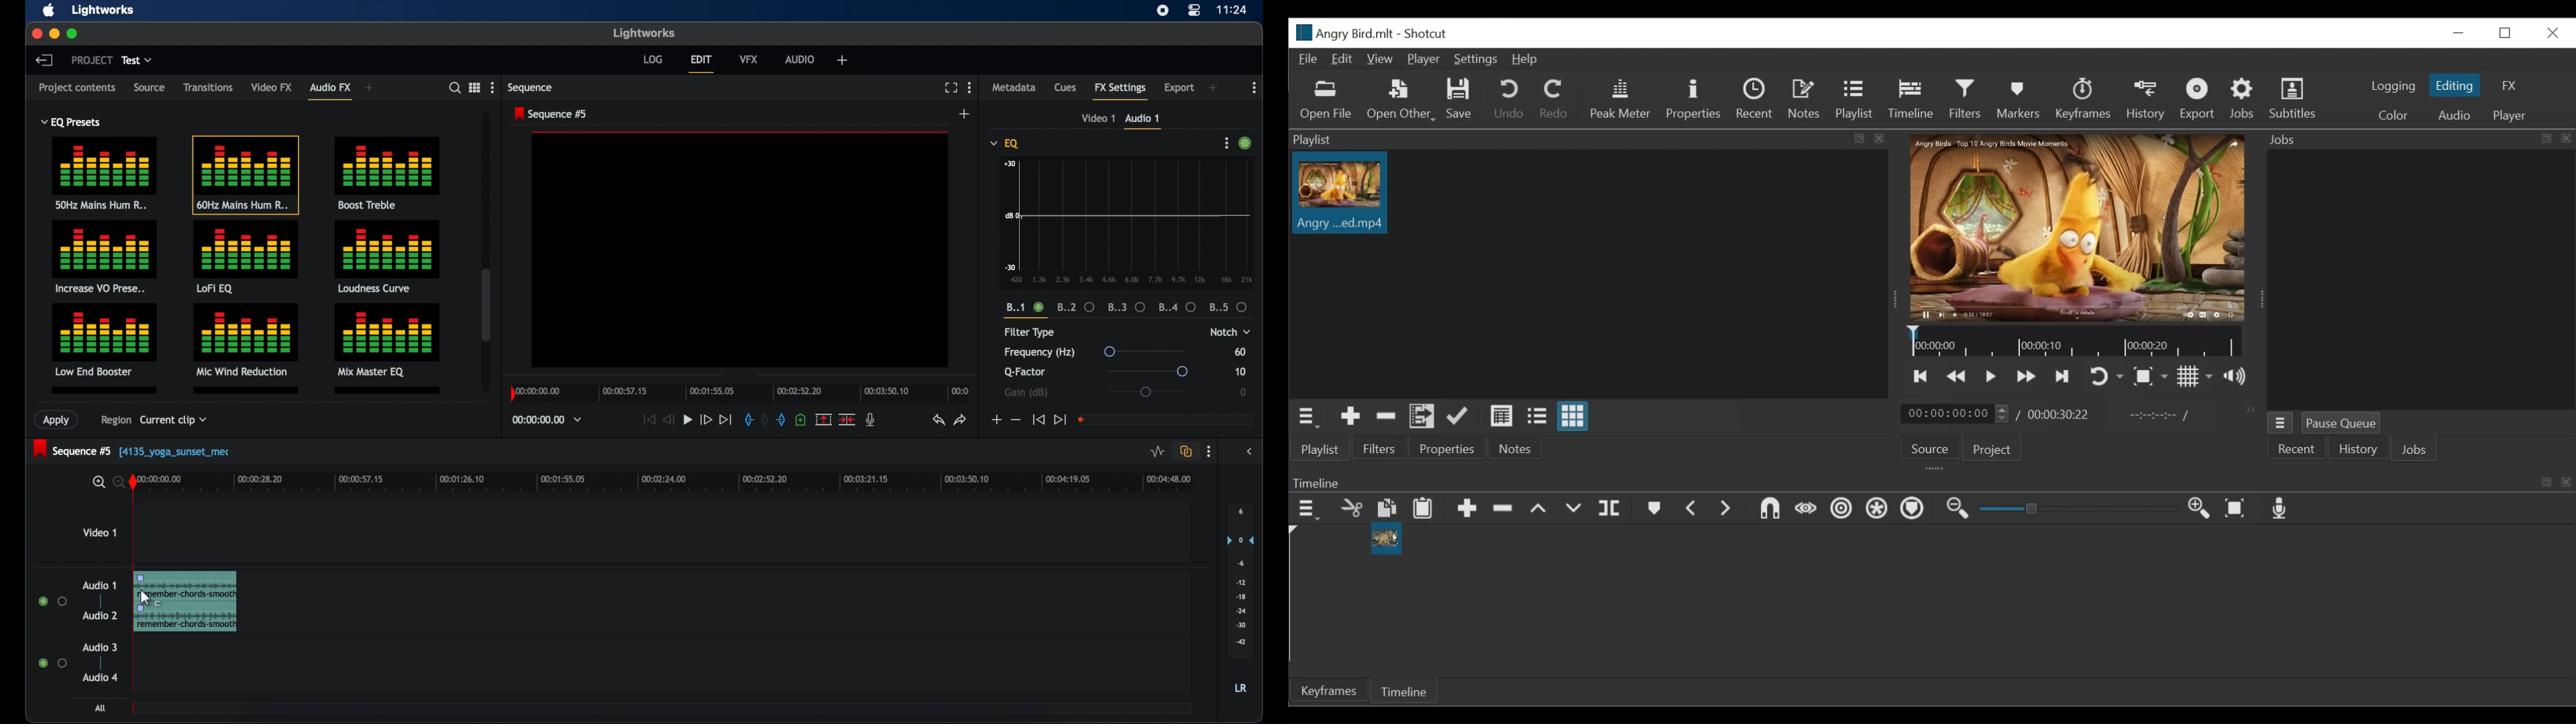 Image resolution: width=2576 pixels, height=728 pixels. I want to click on Jobs menu, so click(2280, 423).